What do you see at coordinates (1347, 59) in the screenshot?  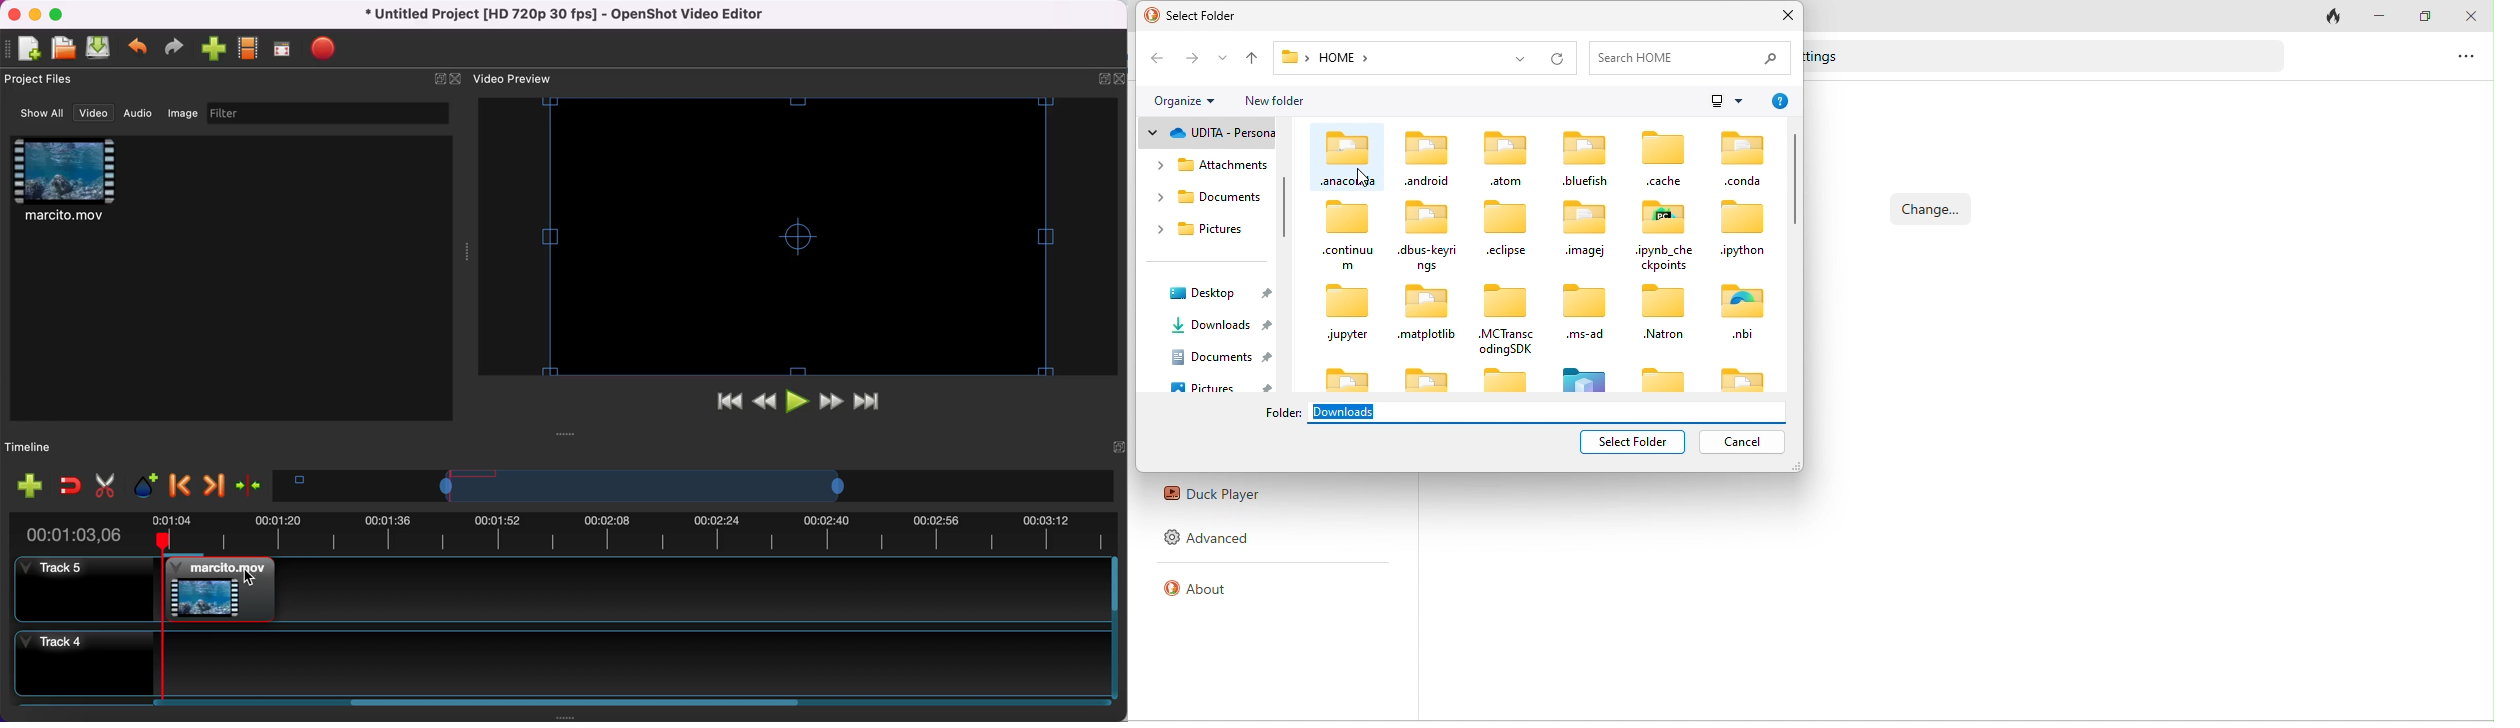 I see `home` at bounding box center [1347, 59].